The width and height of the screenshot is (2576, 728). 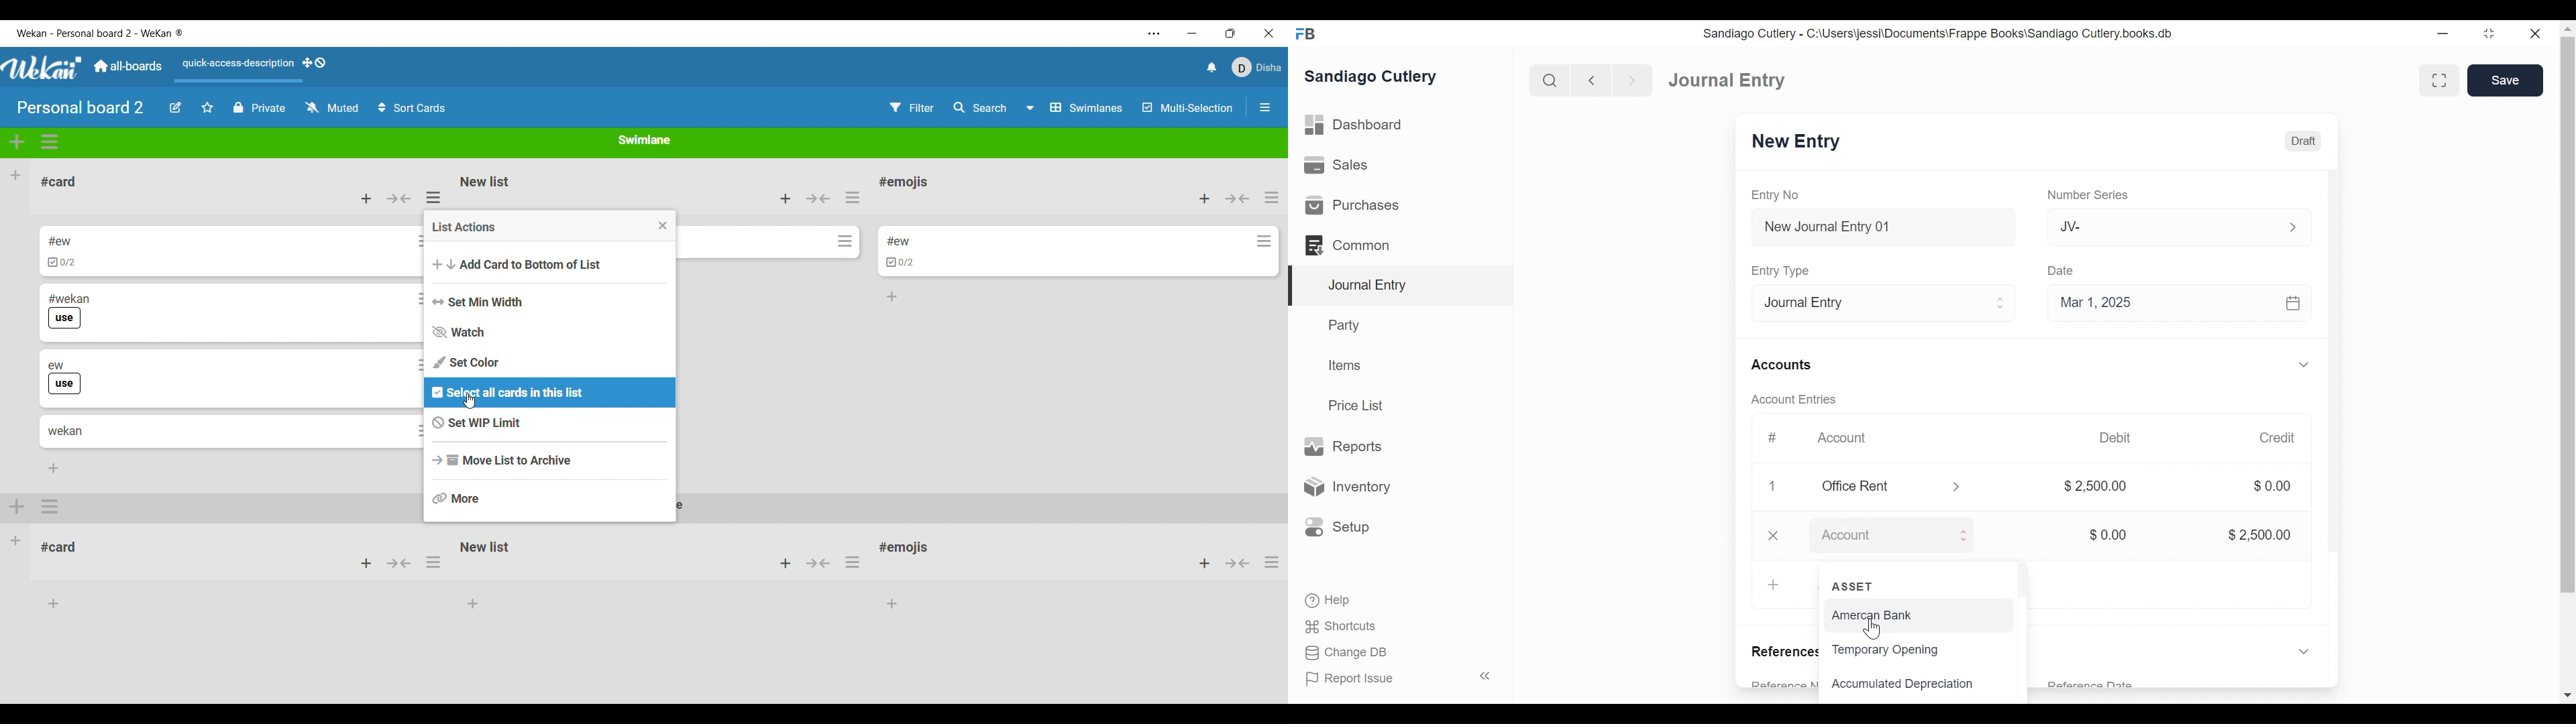 I want to click on Save, so click(x=2502, y=80).